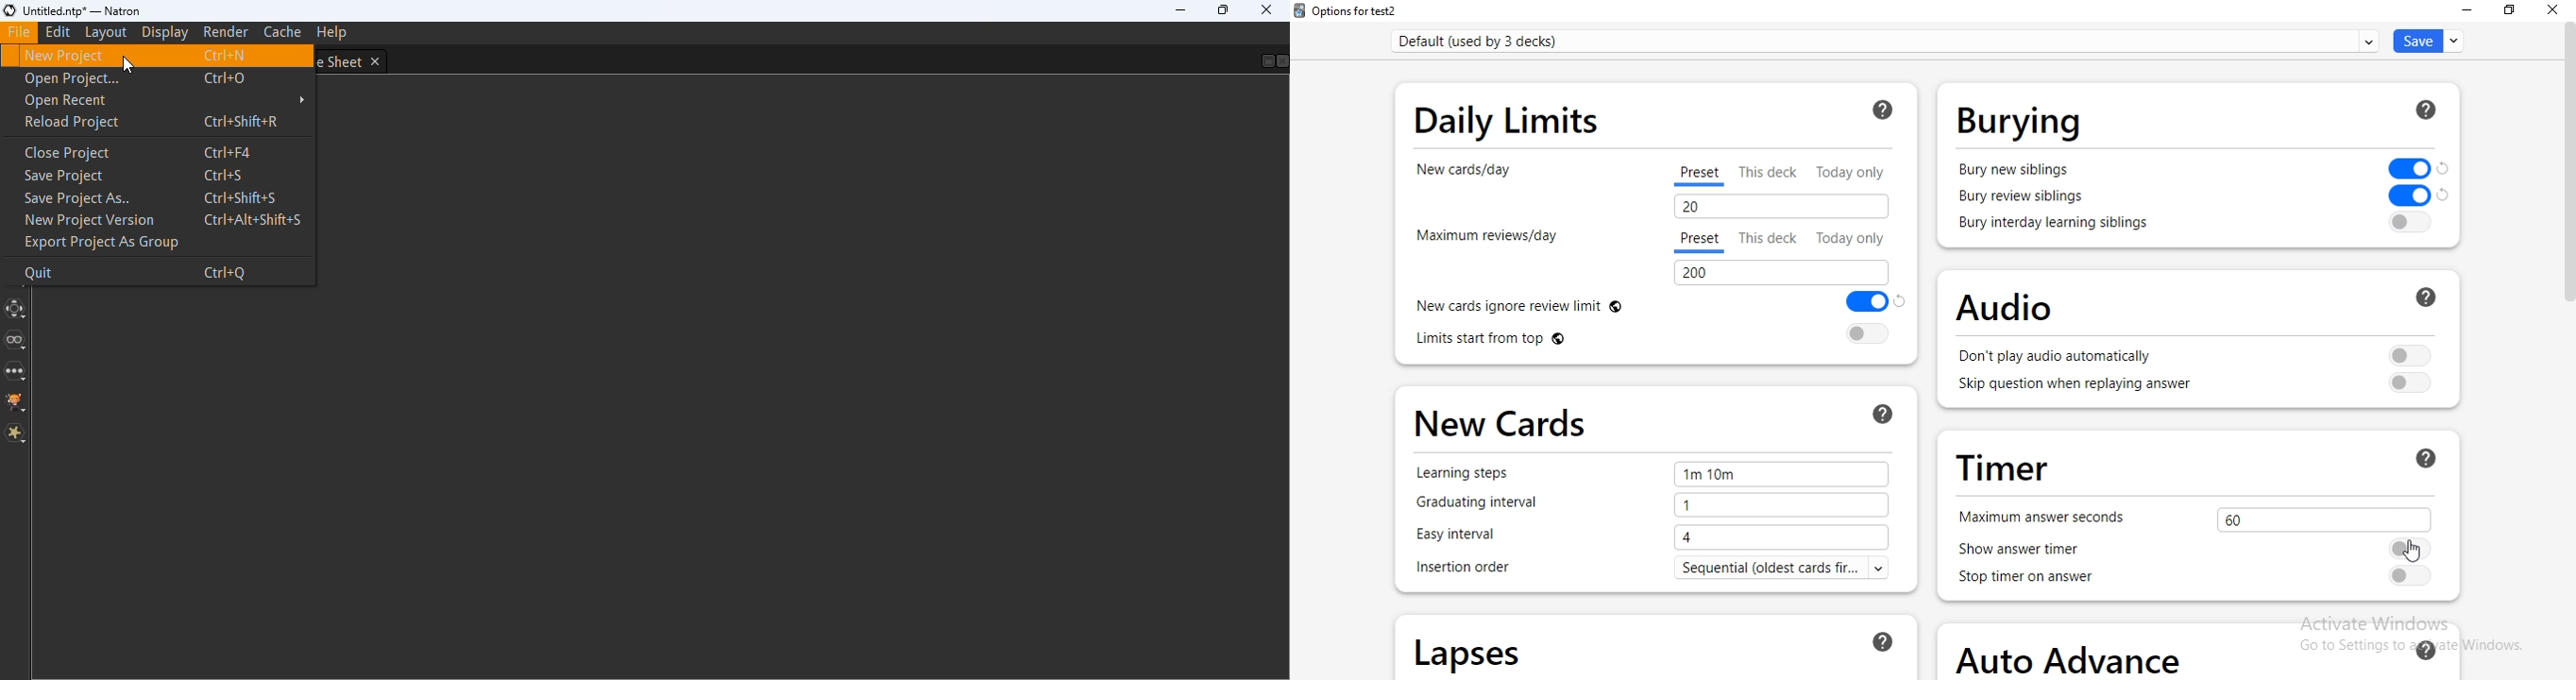  What do you see at coordinates (2510, 12) in the screenshot?
I see `restore` at bounding box center [2510, 12].